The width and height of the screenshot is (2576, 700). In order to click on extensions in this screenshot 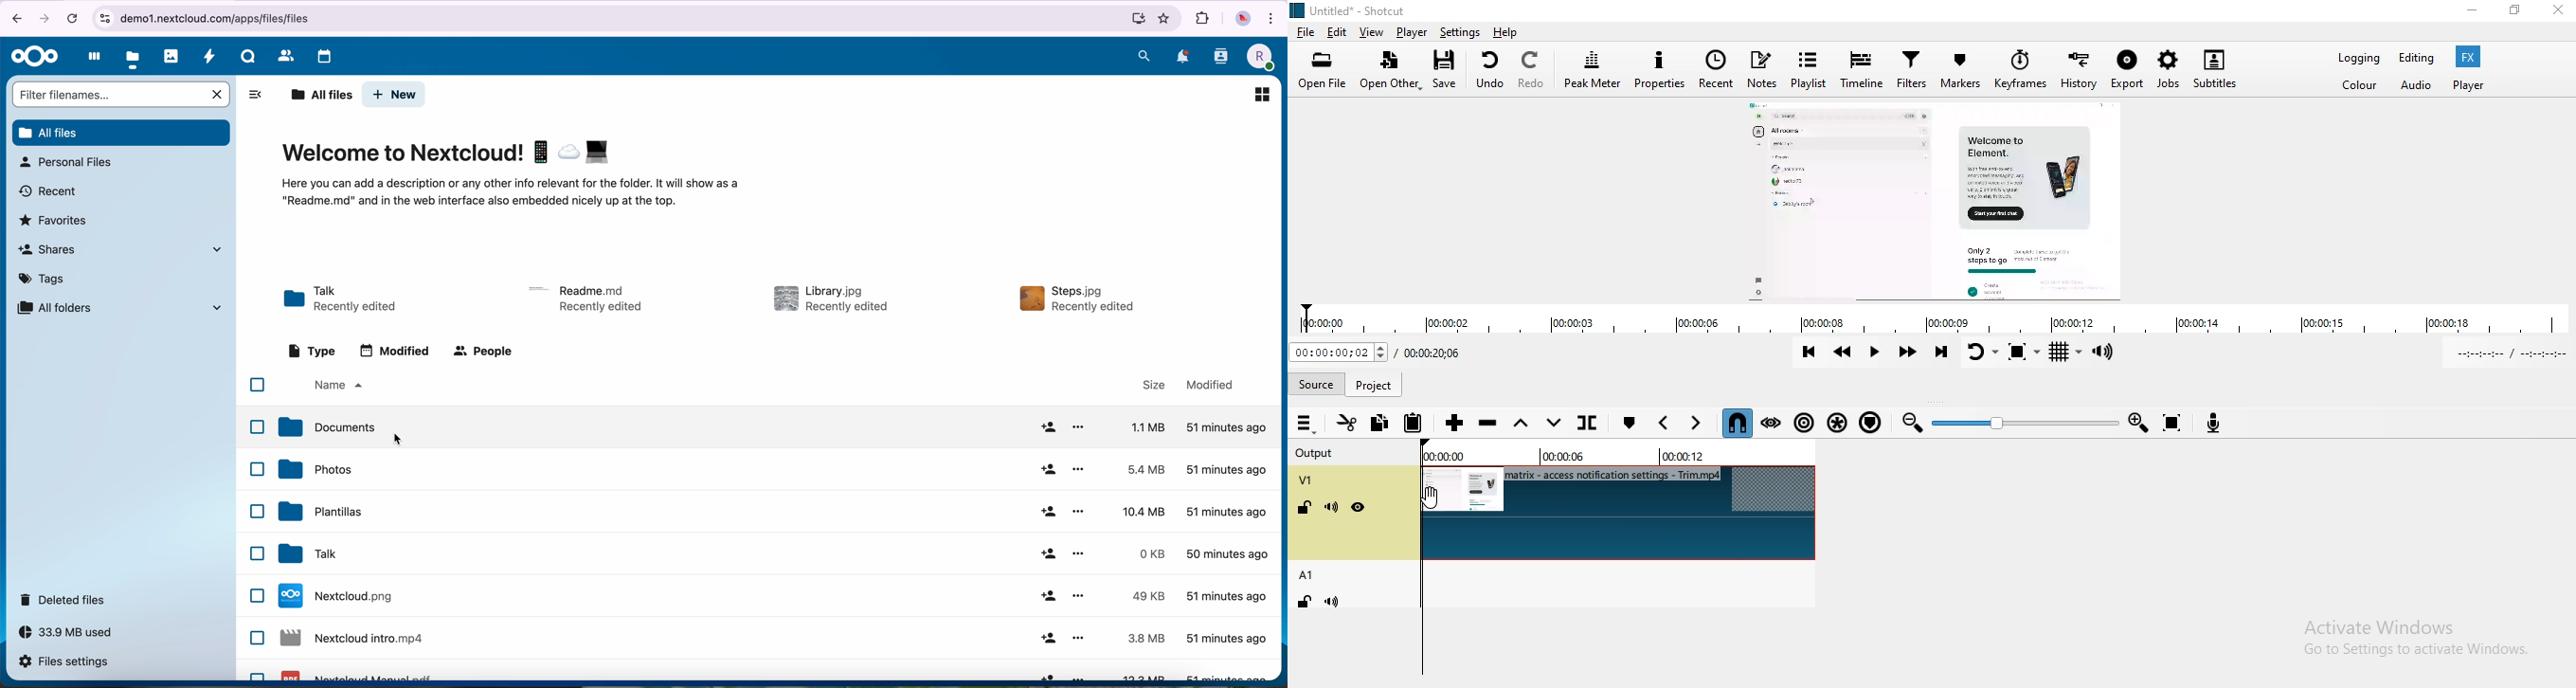, I will do `click(1203, 19)`.